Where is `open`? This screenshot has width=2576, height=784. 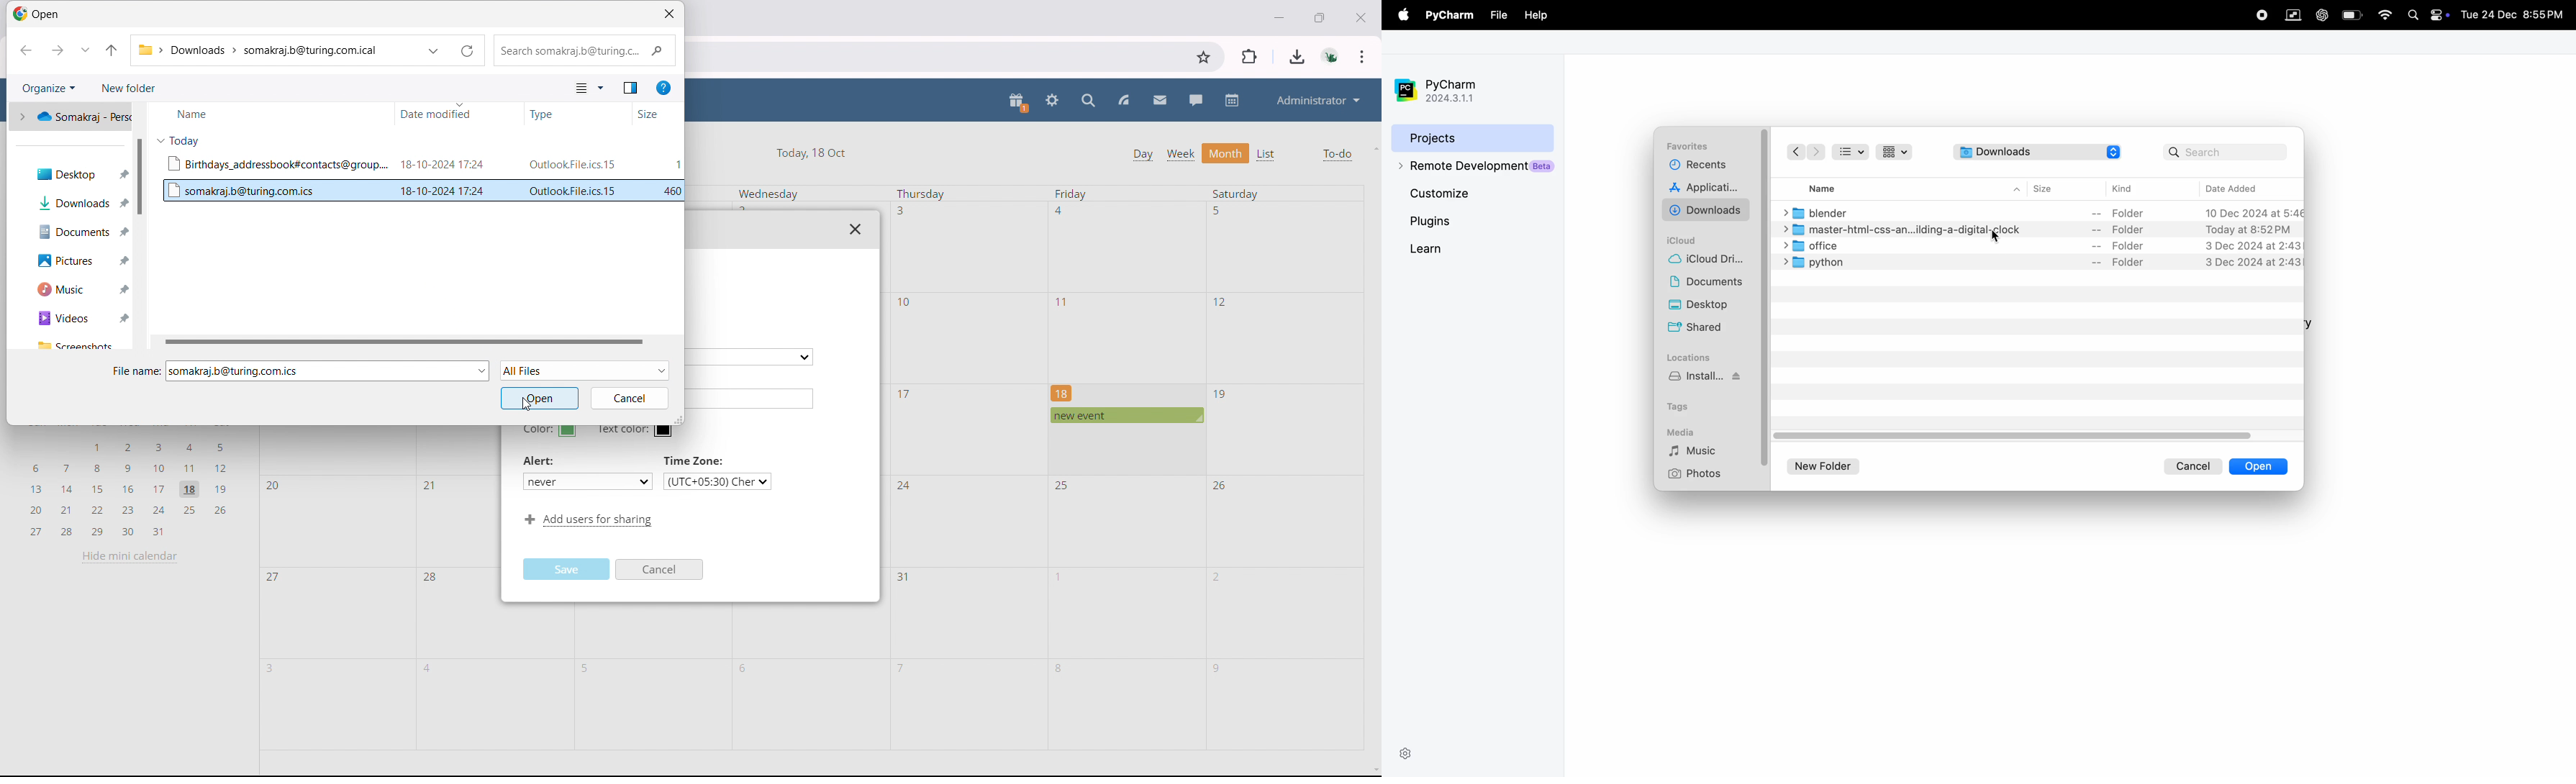 open is located at coordinates (539, 398).